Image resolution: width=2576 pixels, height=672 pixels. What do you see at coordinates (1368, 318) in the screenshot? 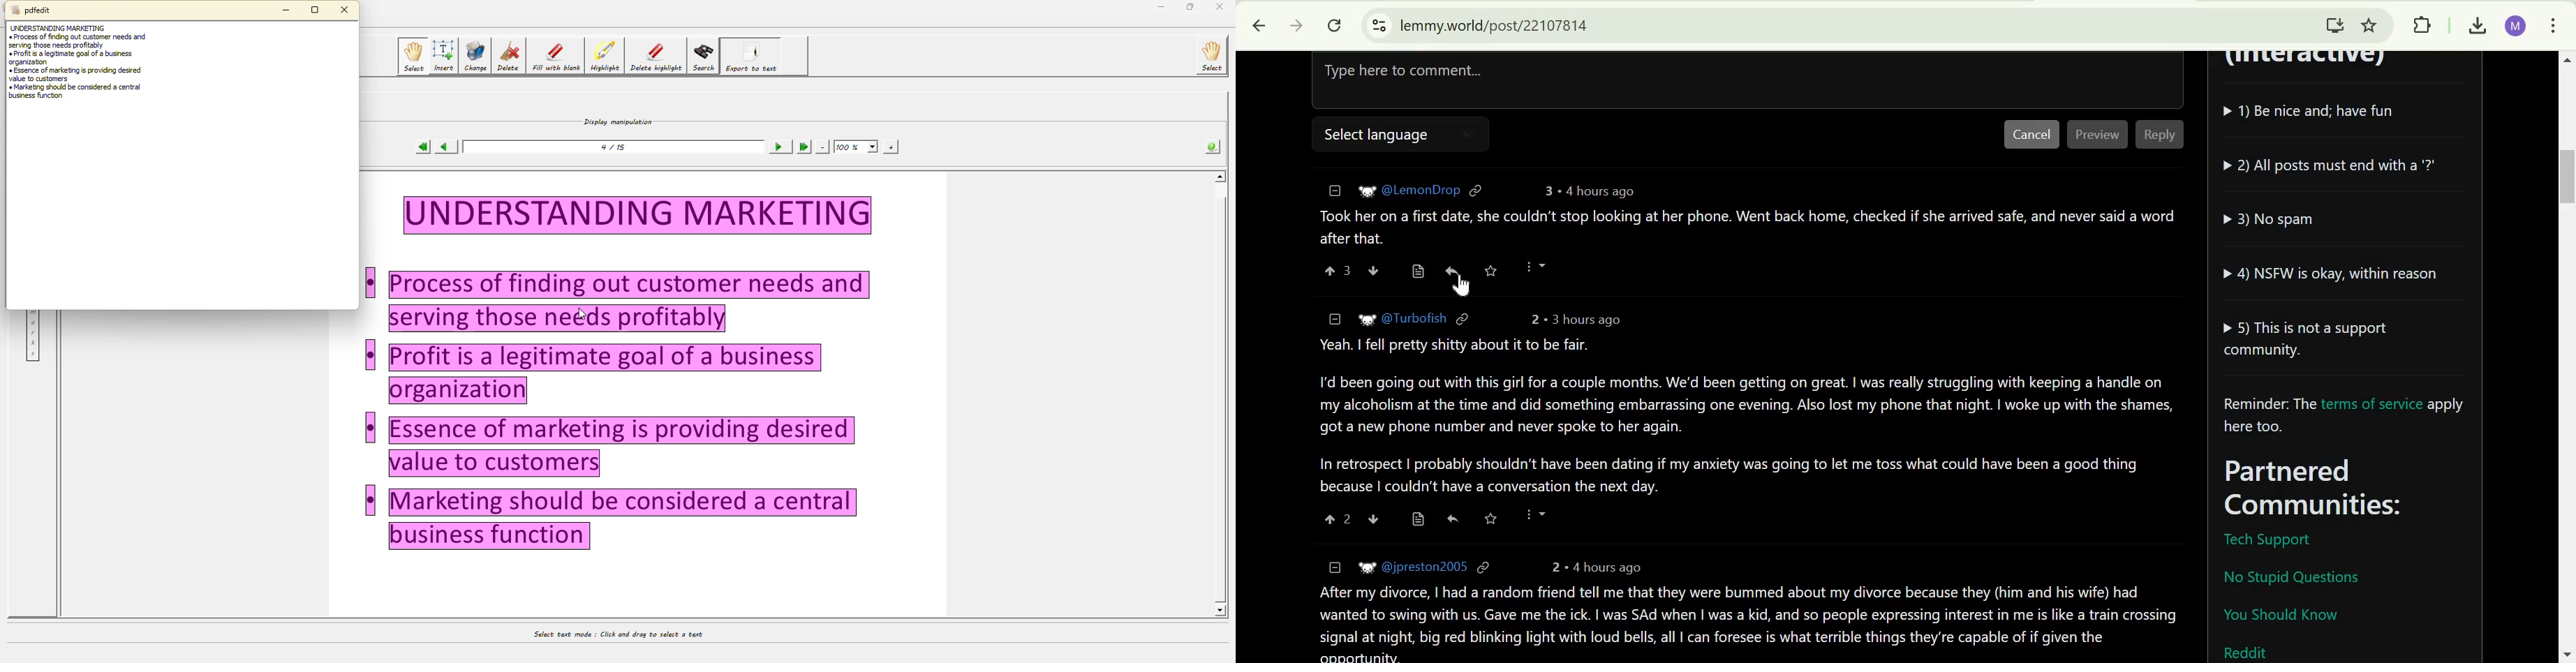
I see `picture` at bounding box center [1368, 318].